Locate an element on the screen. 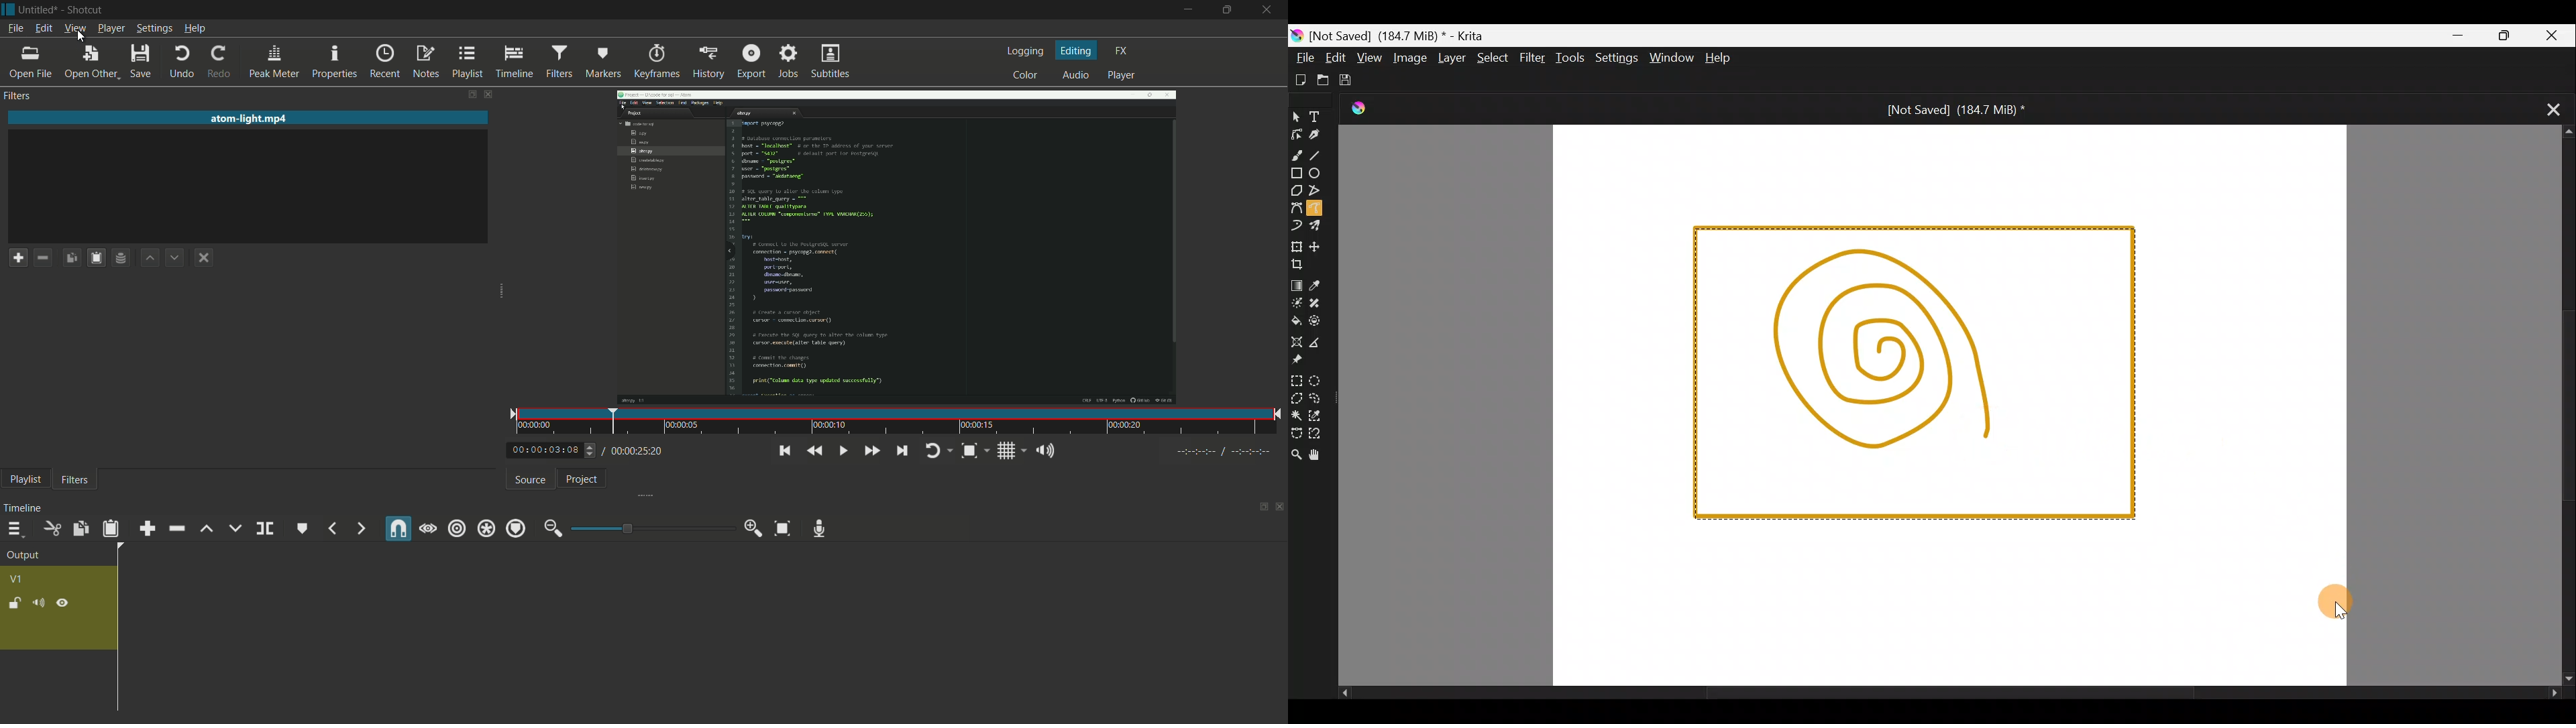 The width and height of the screenshot is (2576, 728). deselect the filter is located at coordinates (204, 259).